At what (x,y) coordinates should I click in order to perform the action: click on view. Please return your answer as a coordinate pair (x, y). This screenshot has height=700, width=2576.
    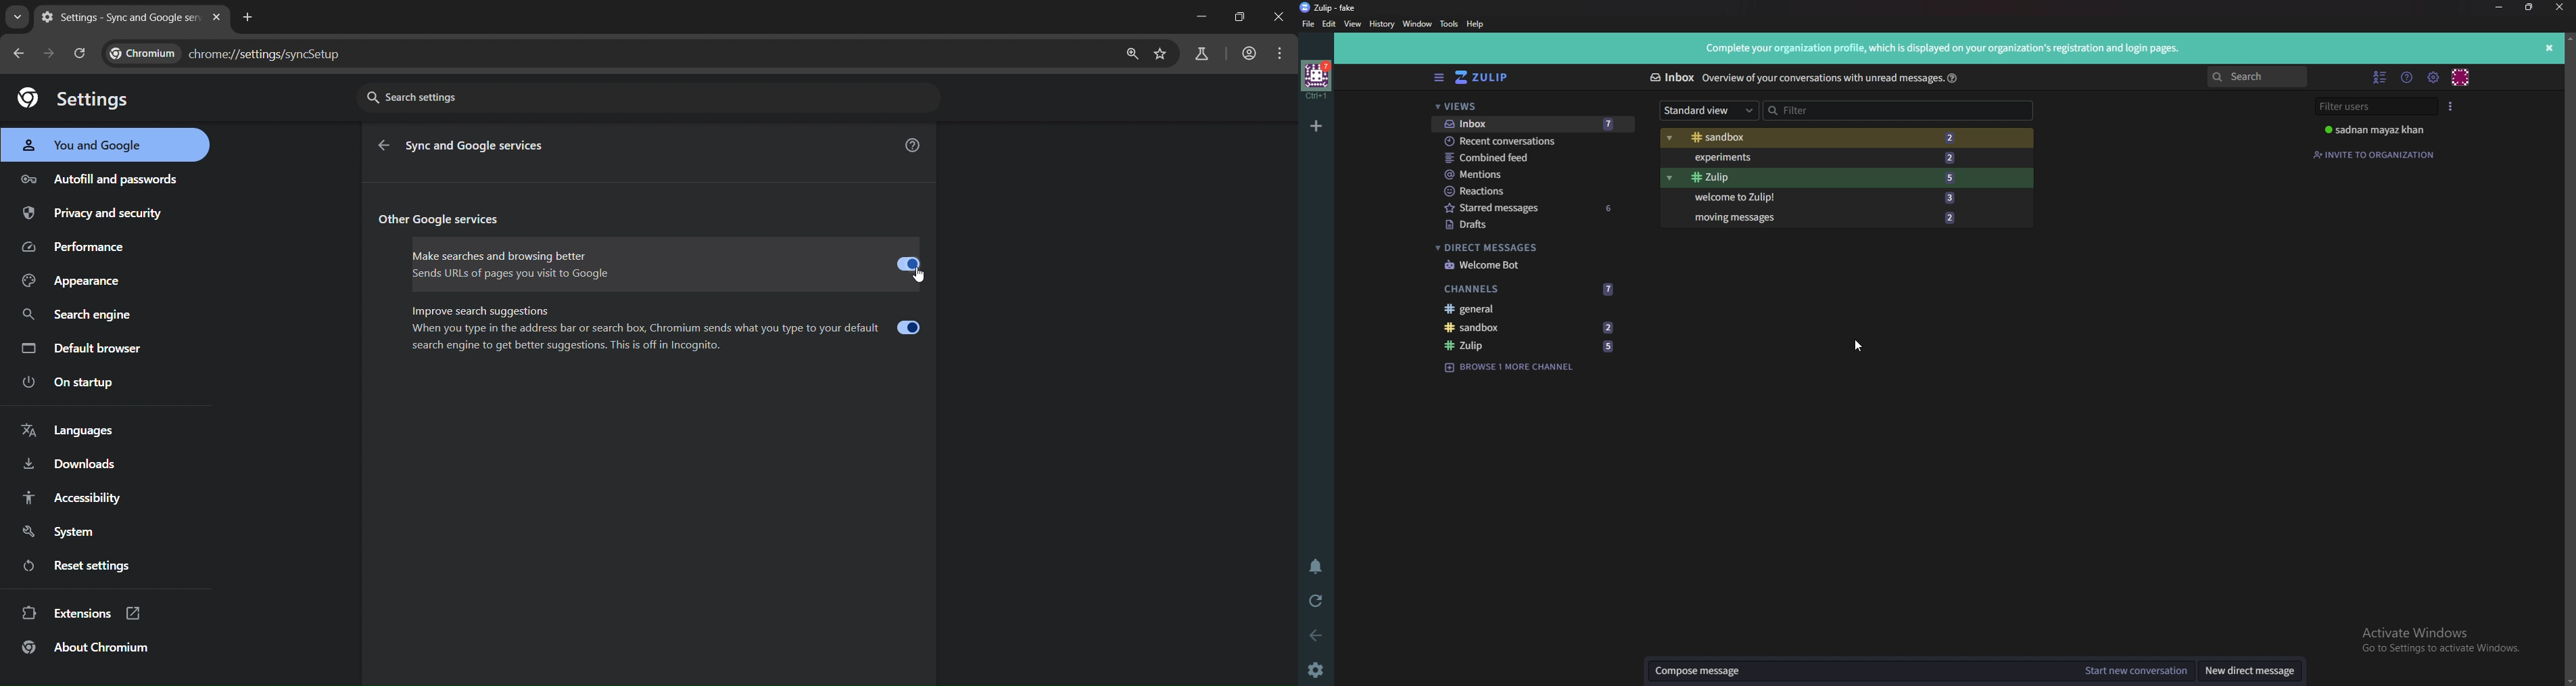
    Looking at the image, I should click on (1353, 24).